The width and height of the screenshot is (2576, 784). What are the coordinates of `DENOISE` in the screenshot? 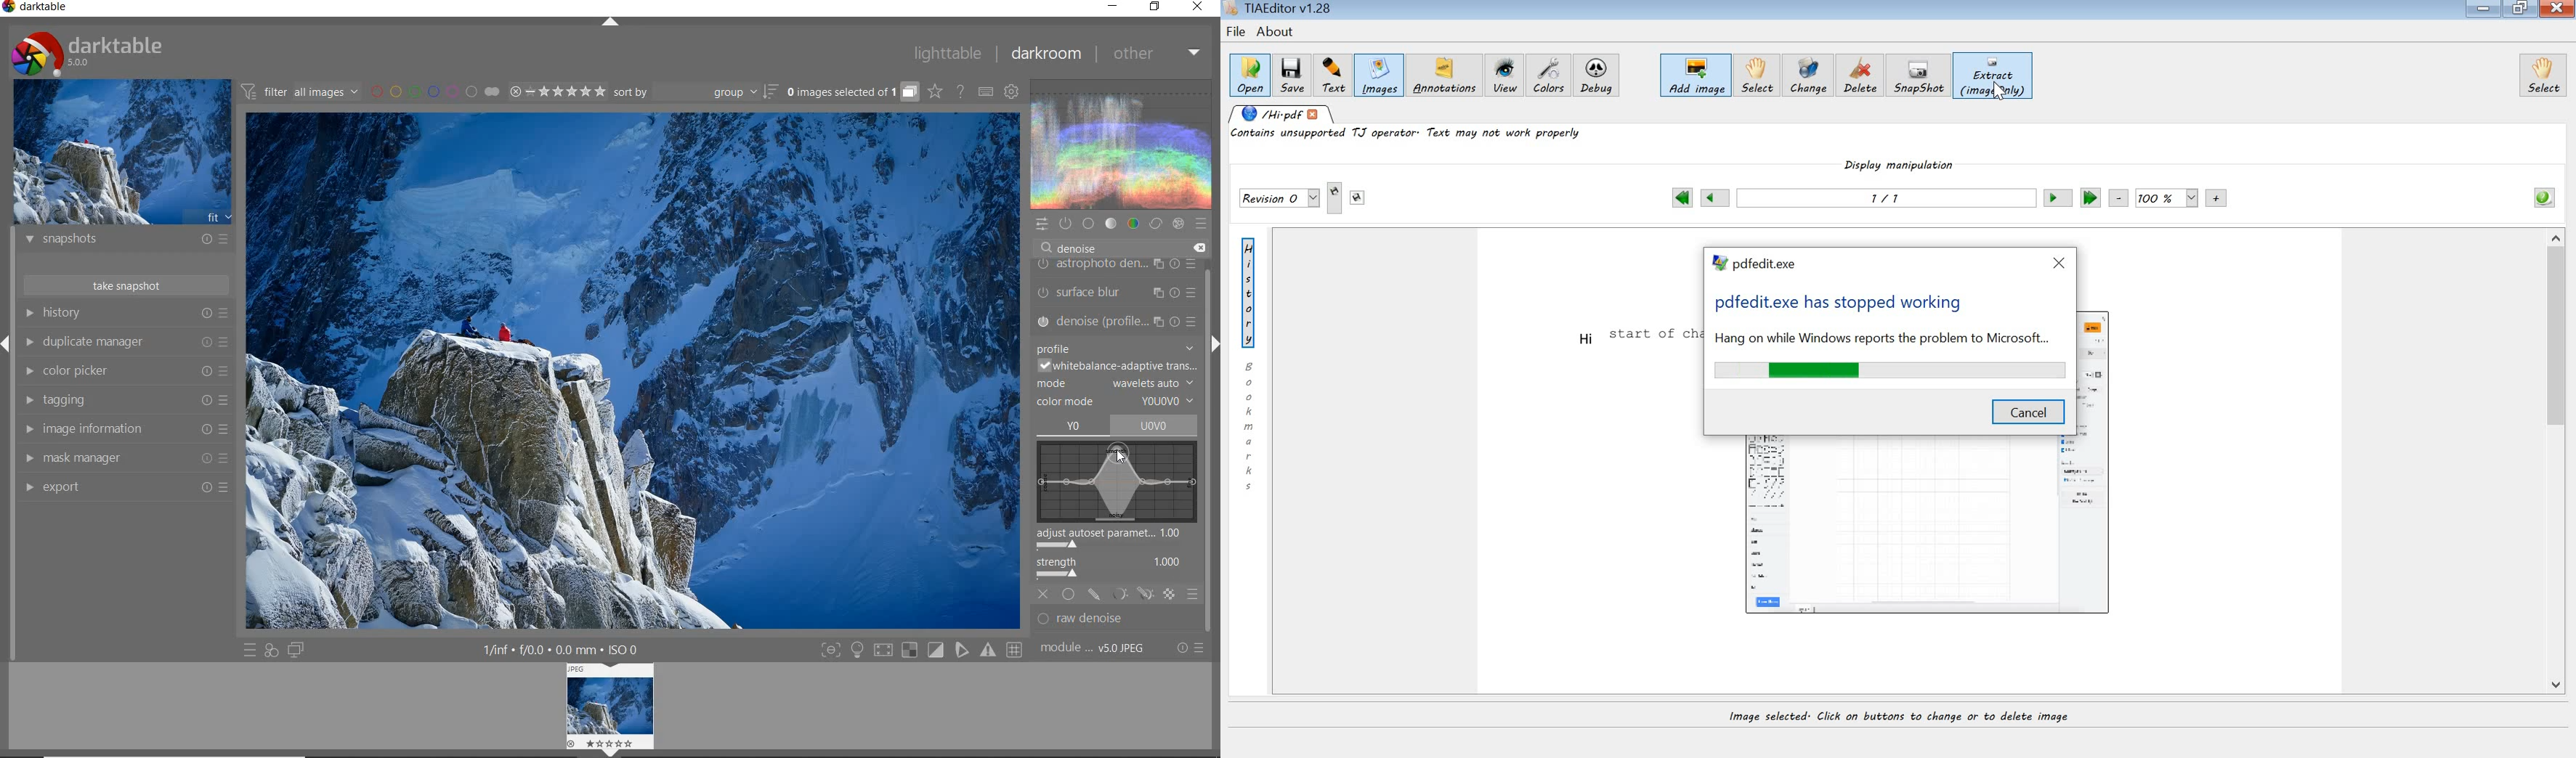 It's located at (1074, 248).